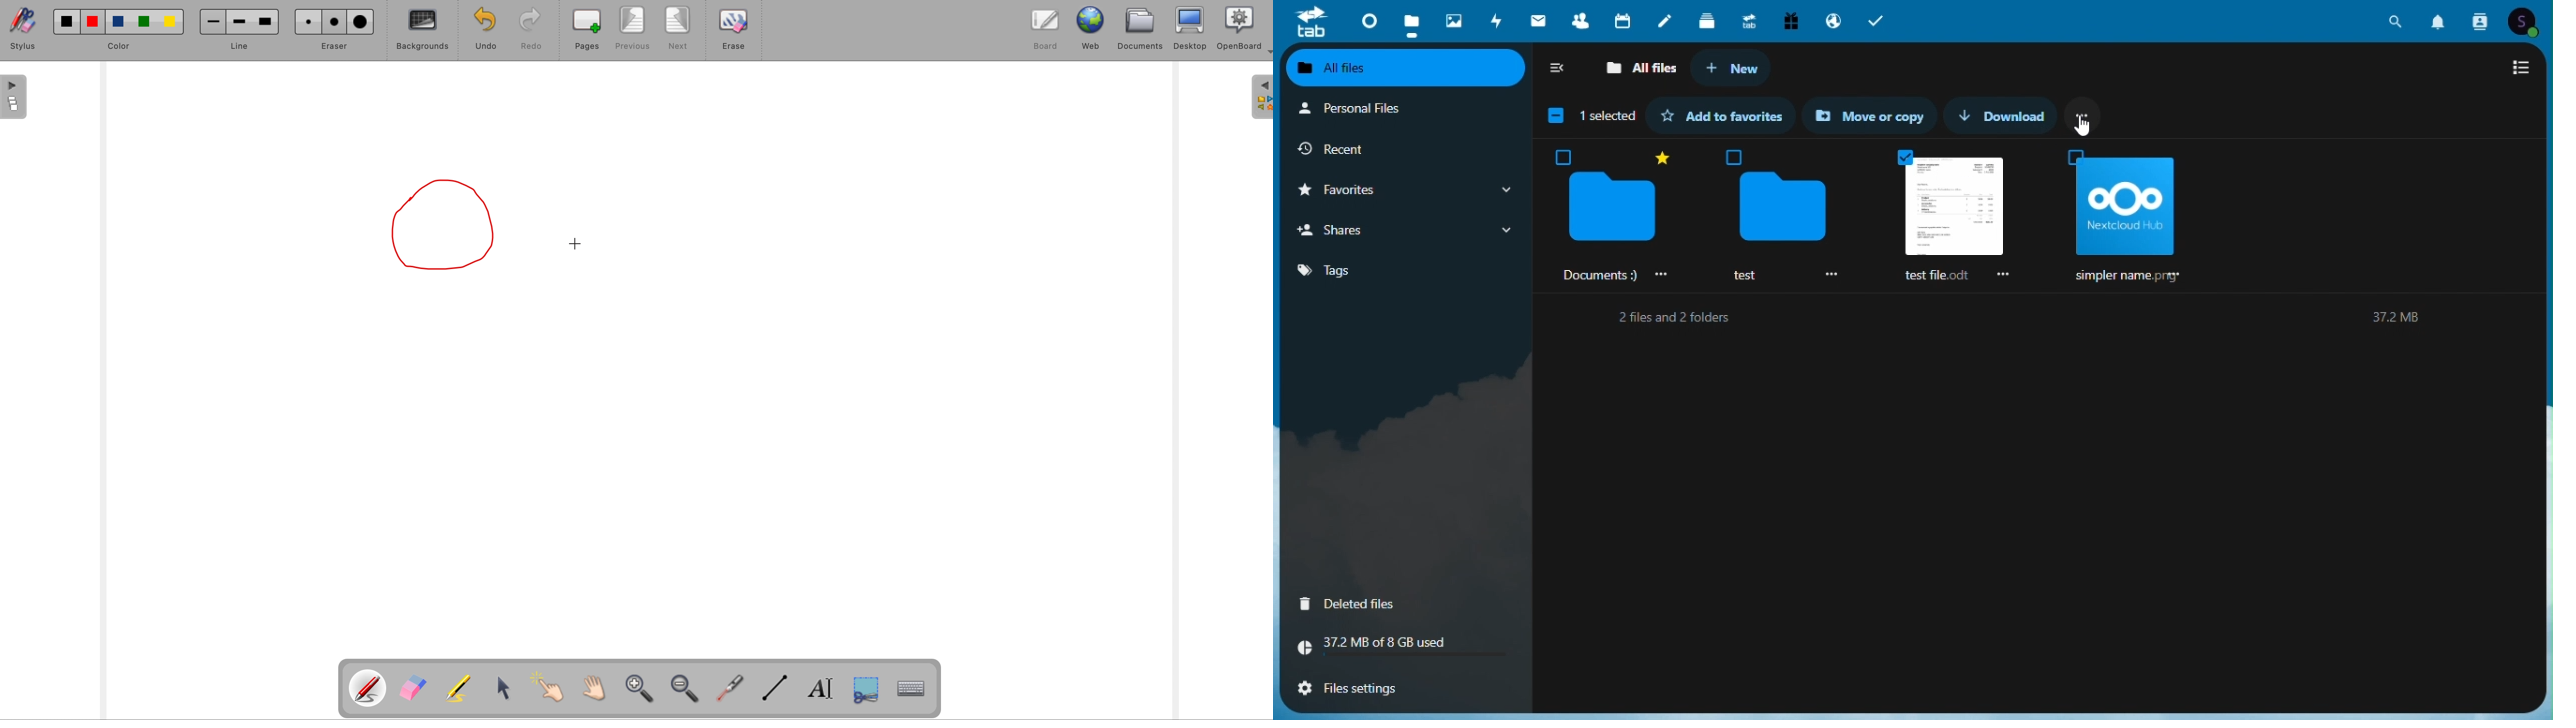  I want to click on Activity, so click(1500, 21).